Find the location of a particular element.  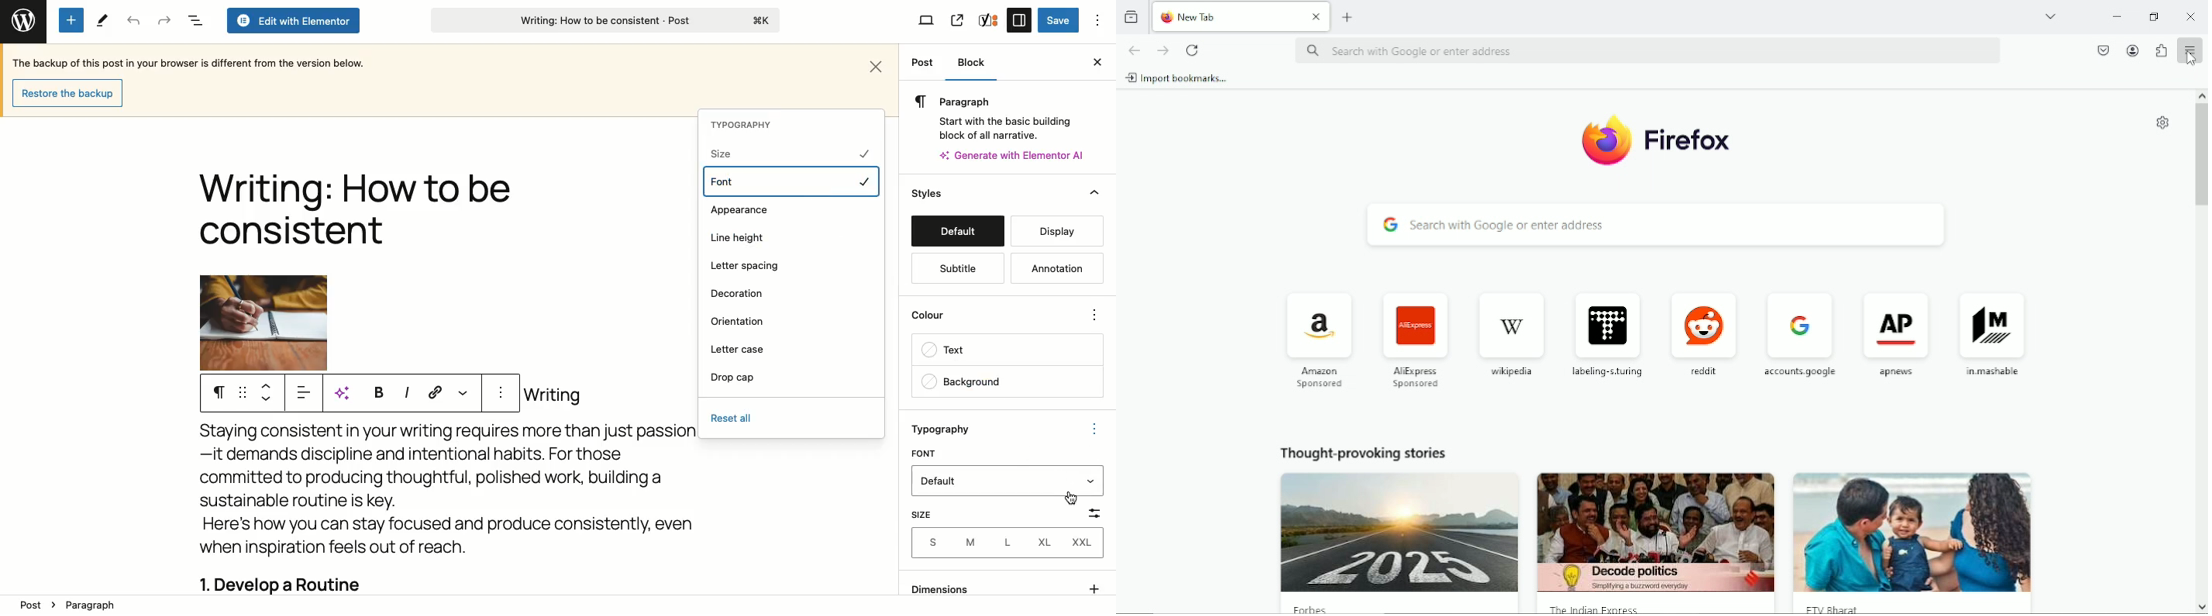

mashable is located at coordinates (1993, 333).